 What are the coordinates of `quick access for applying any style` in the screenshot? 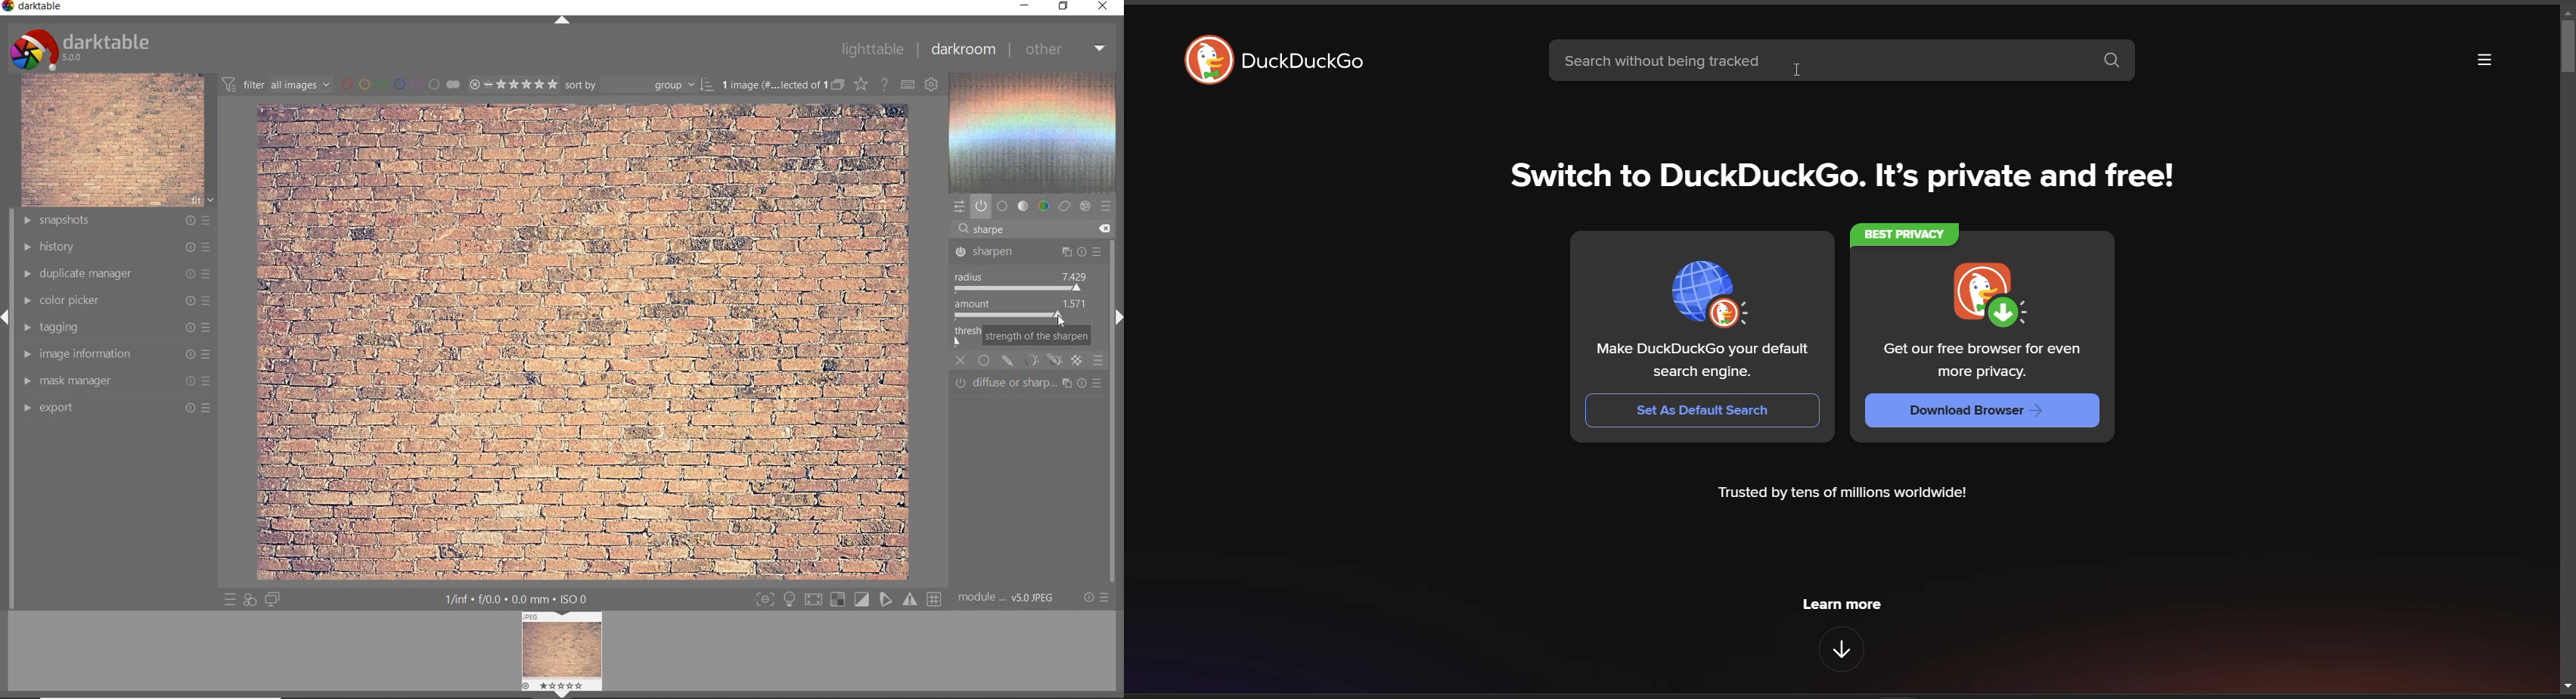 It's located at (249, 601).